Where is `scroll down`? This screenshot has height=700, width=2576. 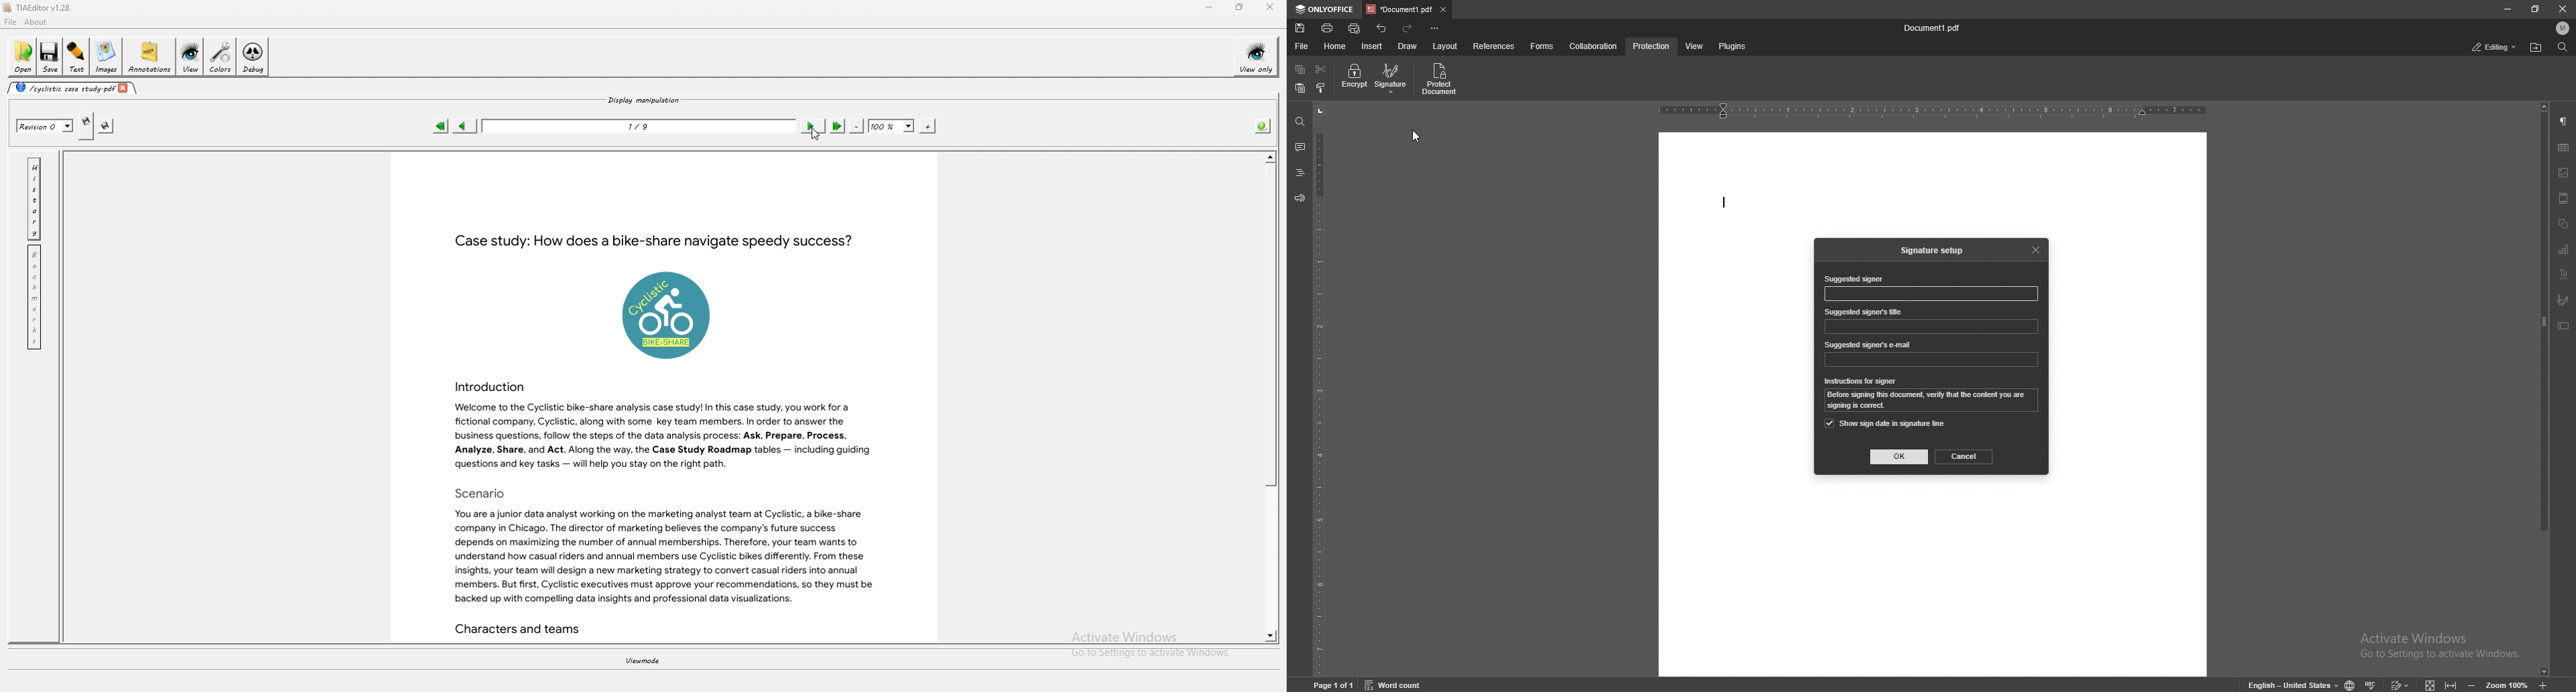 scroll down is located at coordinates (1271, 635).